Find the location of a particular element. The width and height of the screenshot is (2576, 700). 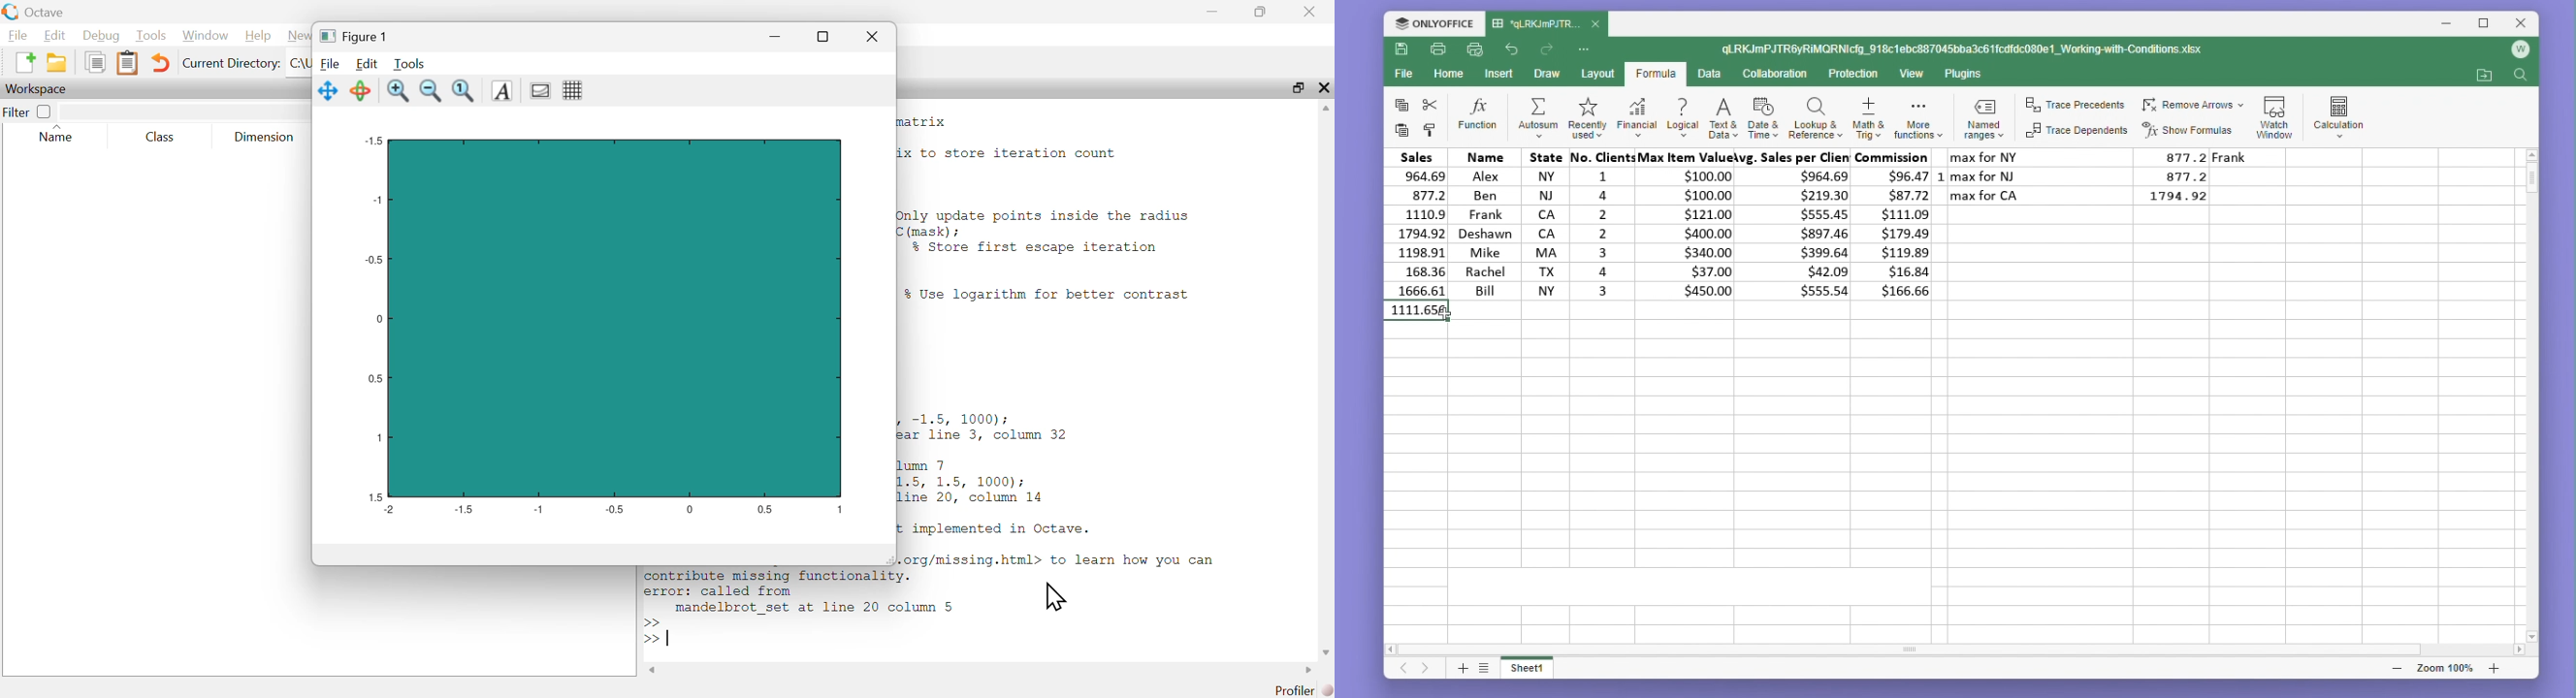

'qLRKJmJTR... is located at coordinates (1534, 24).